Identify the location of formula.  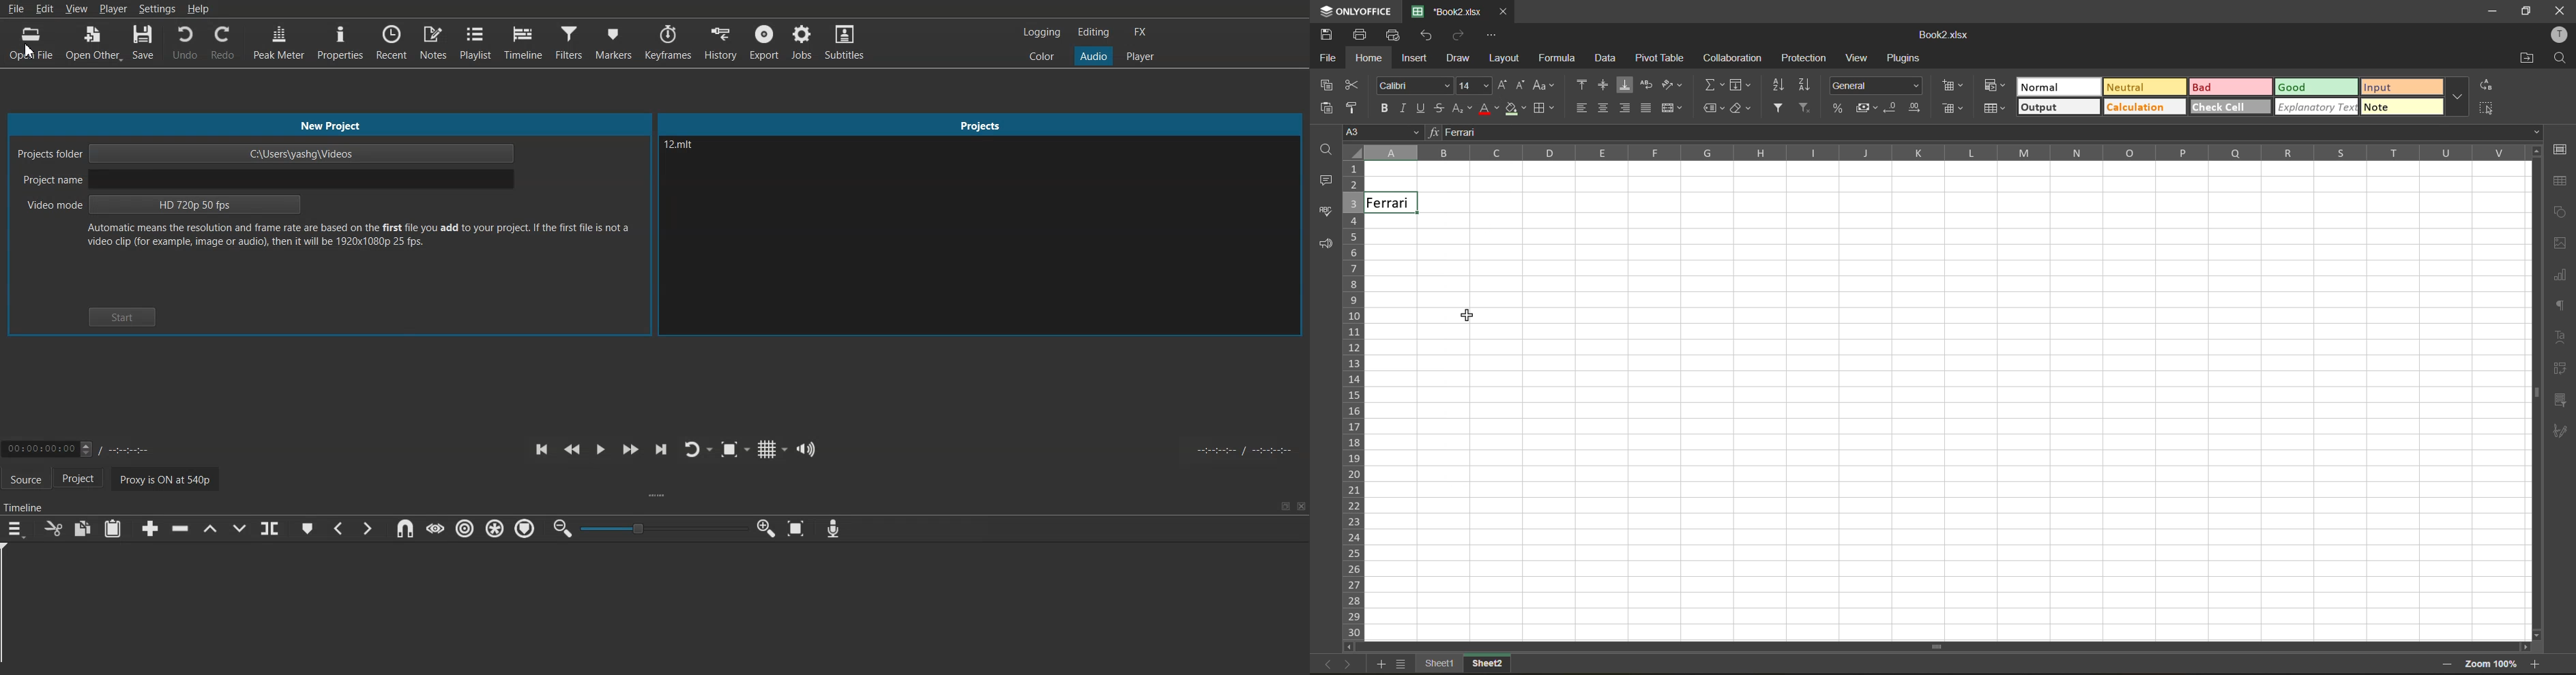
(1560, 59).